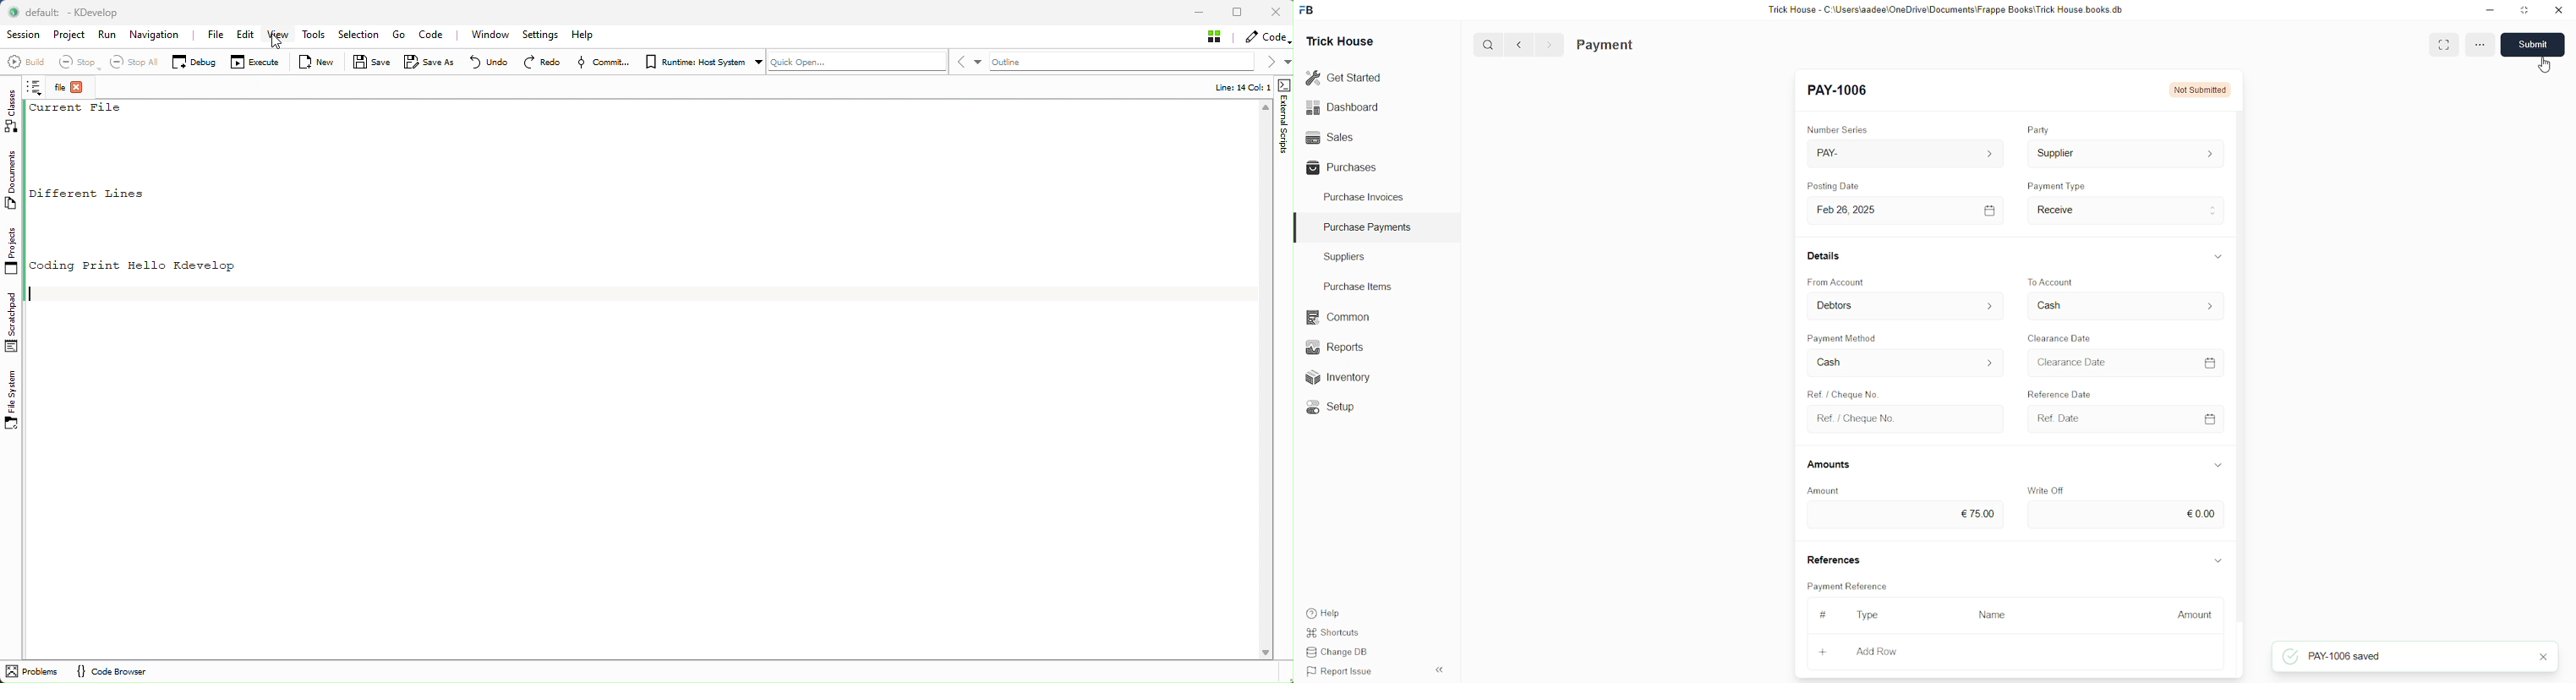 This screenshot has width=2576, height=700. I want to click on Amounts, so click(1834, 464).